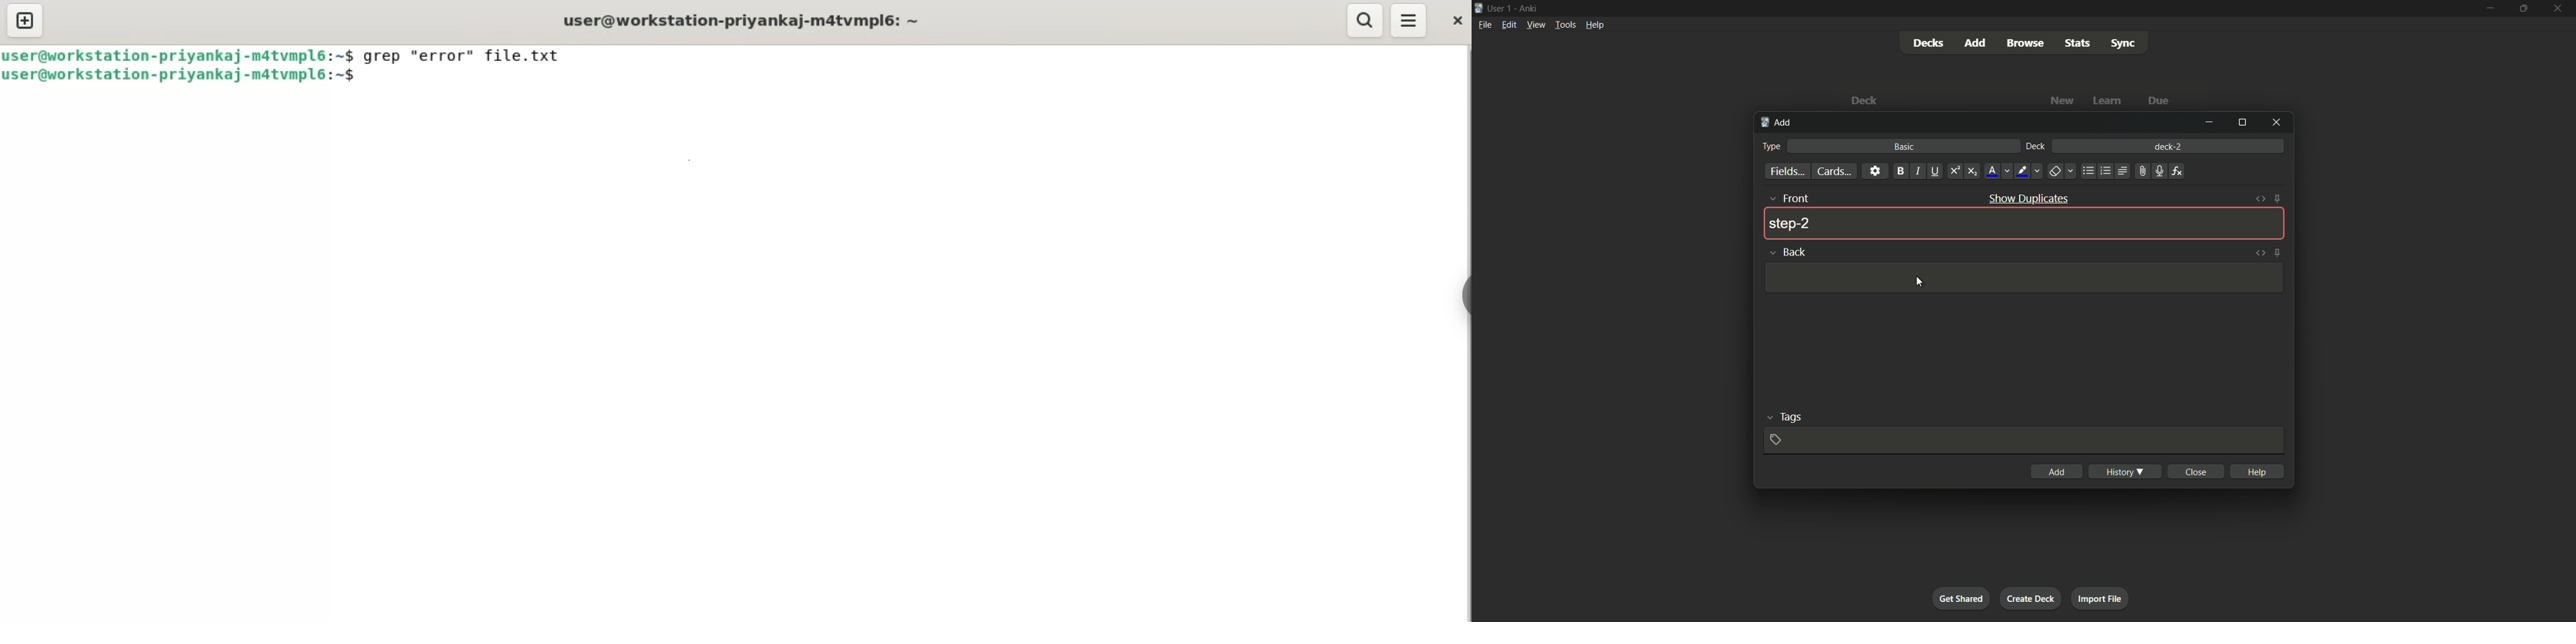 This screenshot has width=2576, height=644. What do you see at coordinates (2492, 7) in the screenshot?
I see `minimize` at bounding box center [2492, 7].